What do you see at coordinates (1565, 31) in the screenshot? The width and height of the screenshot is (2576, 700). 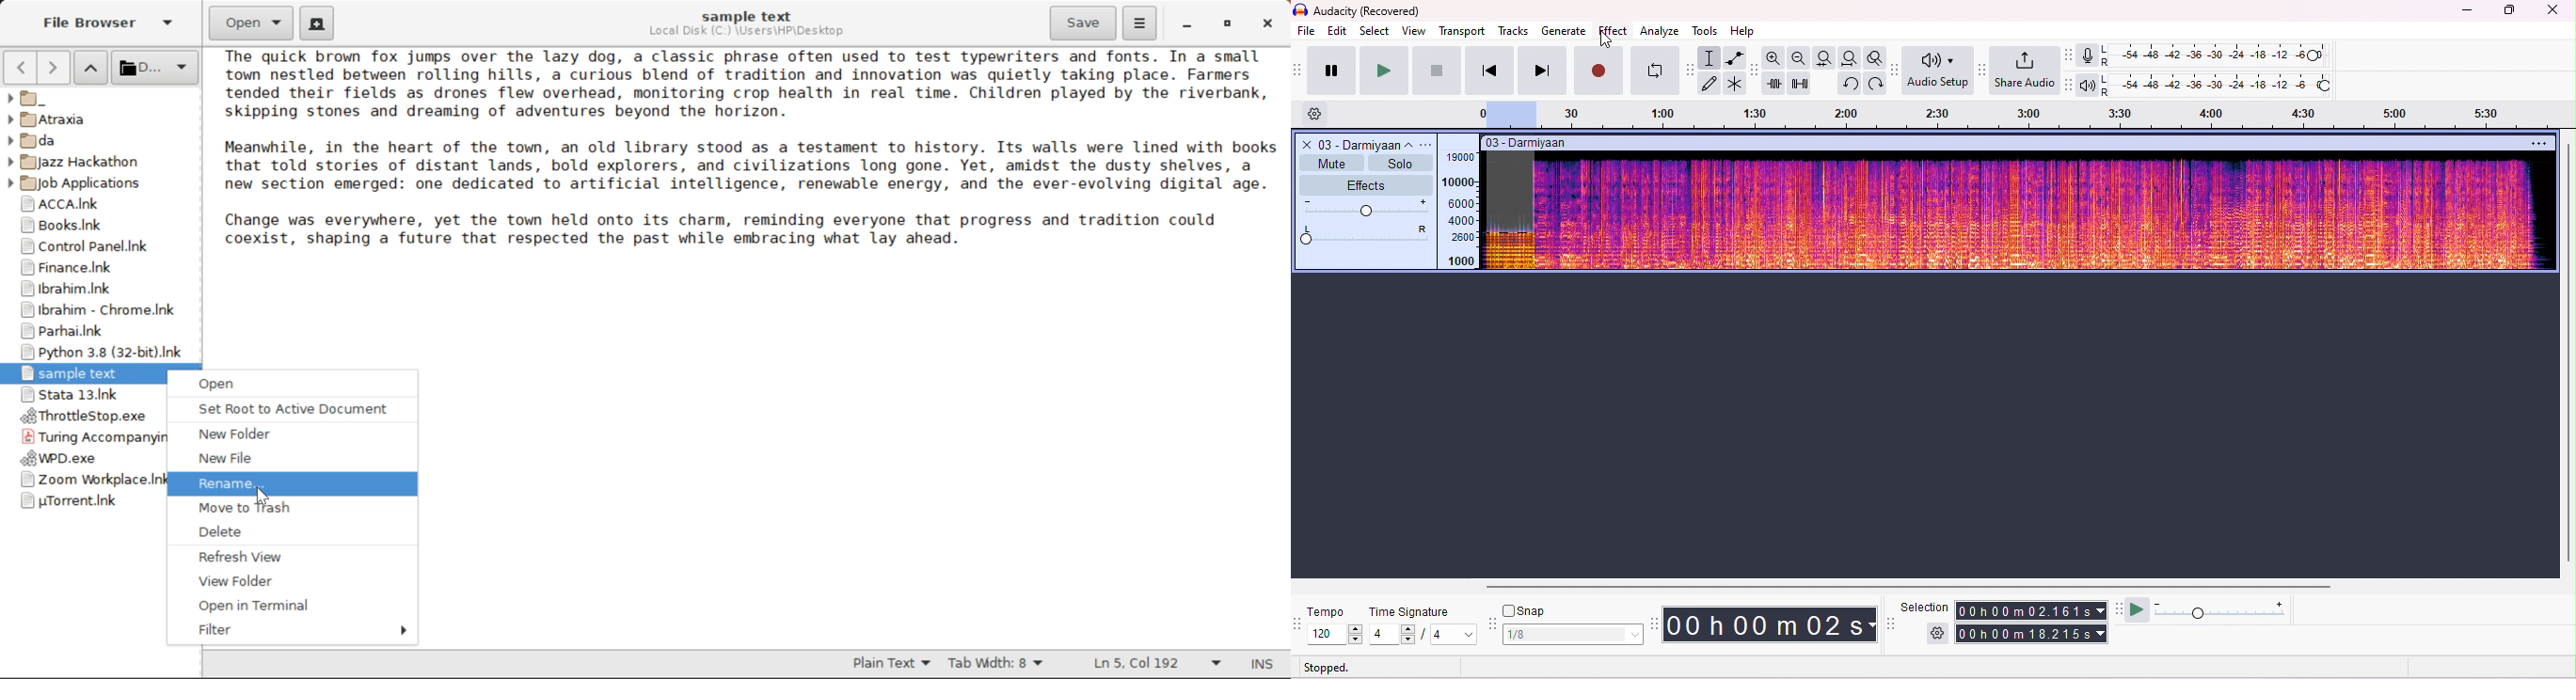 I see `generate` at bounding box center [1565, 31].